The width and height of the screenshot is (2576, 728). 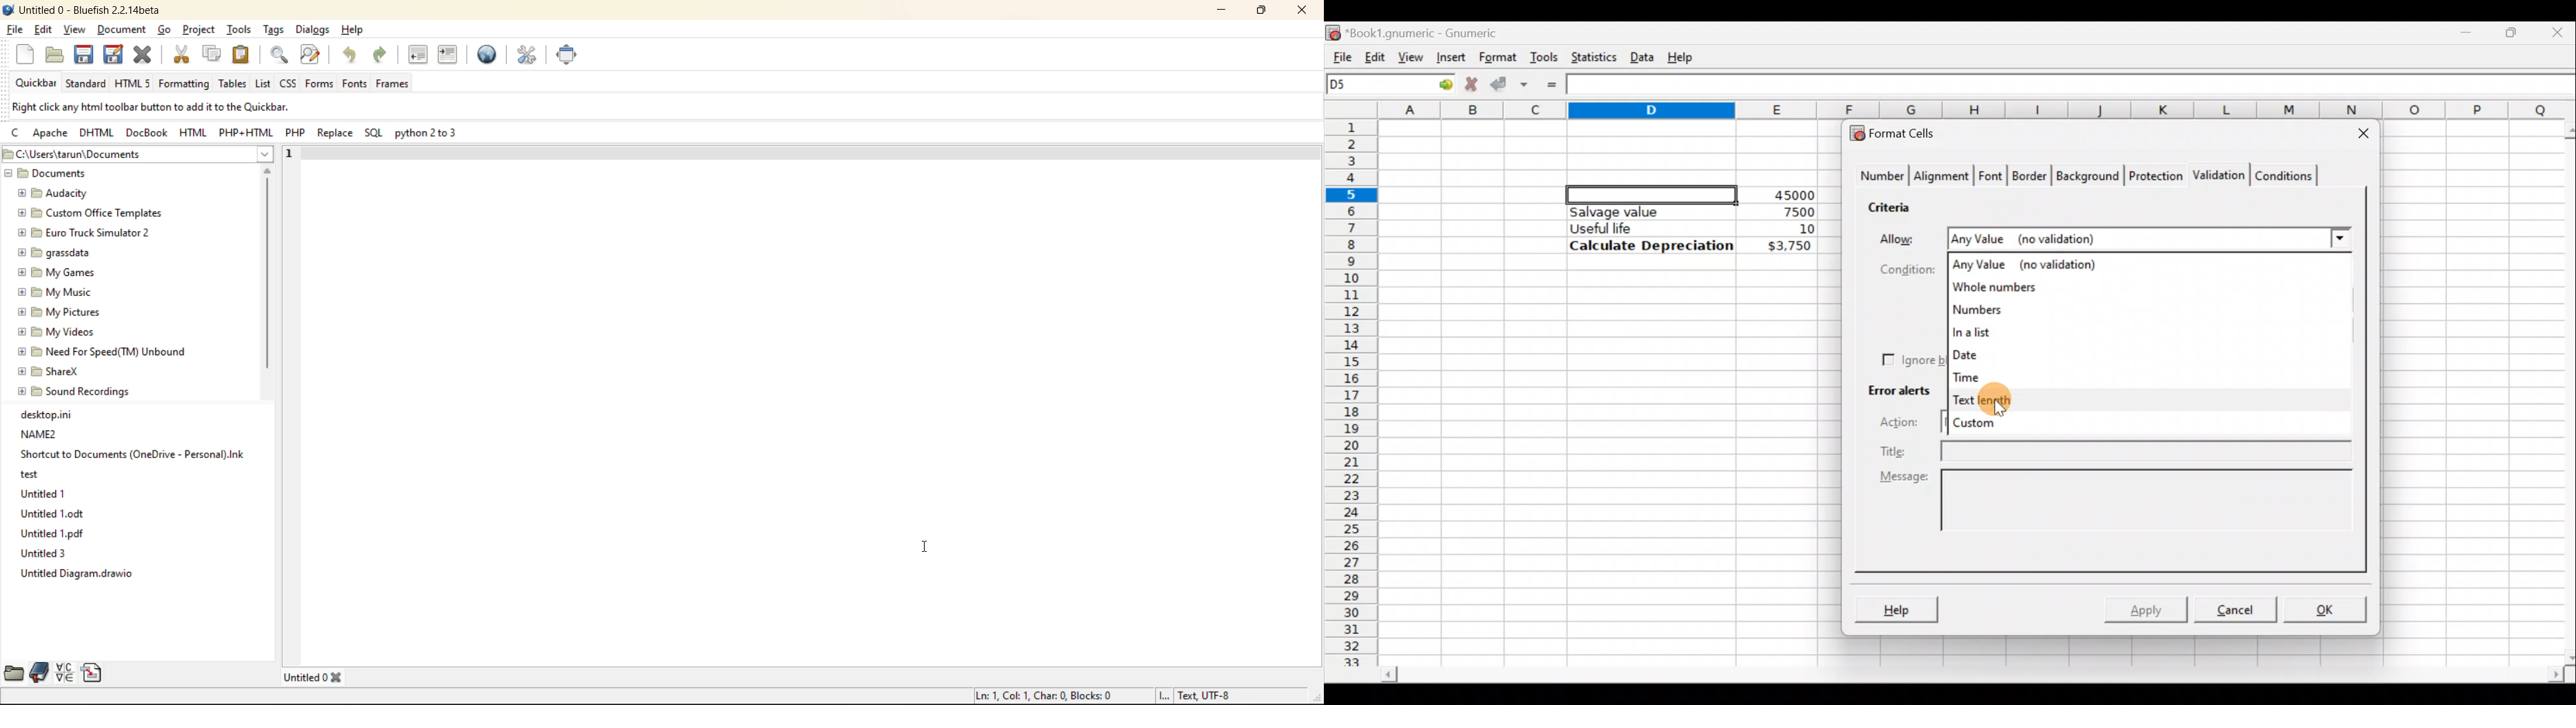 I want to click on Condition, so click(x=1899, y=268).